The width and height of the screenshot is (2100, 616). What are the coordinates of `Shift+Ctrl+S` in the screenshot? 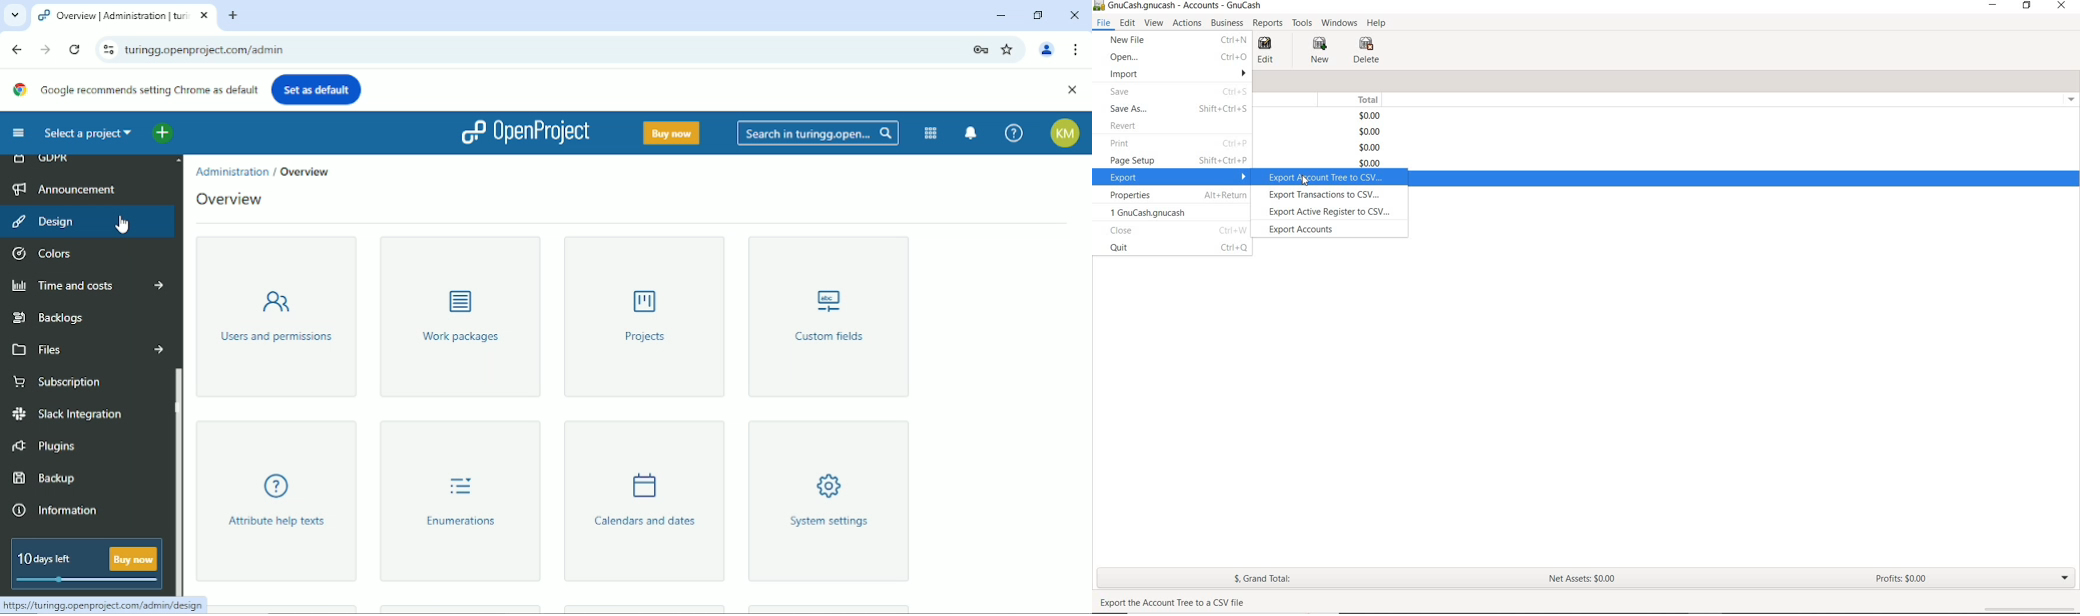 It's located at (1223, 108).